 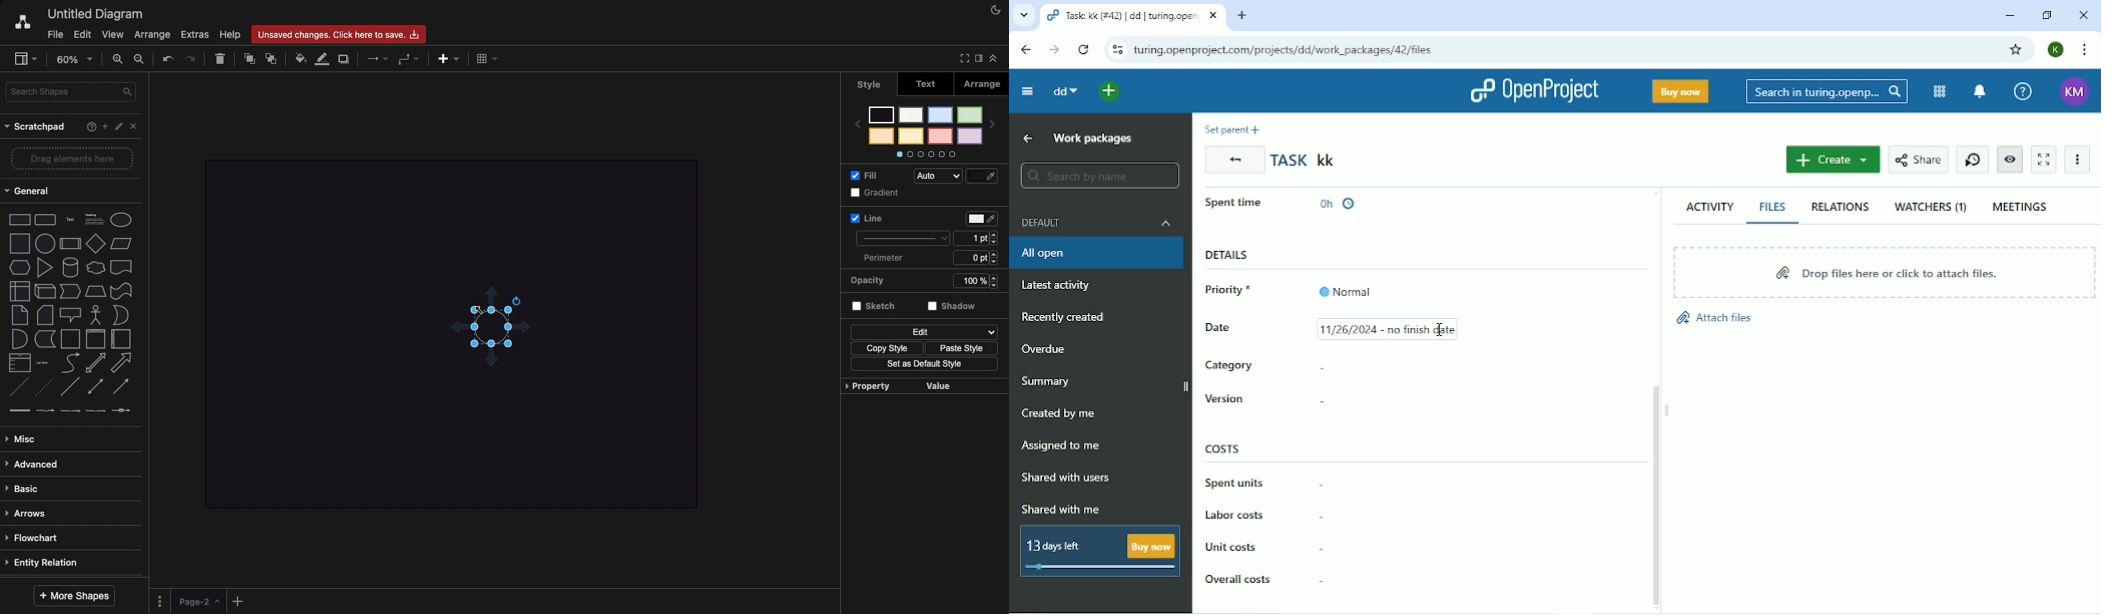 I want to click on Unwatch work package, so click(x=2009, y=159).